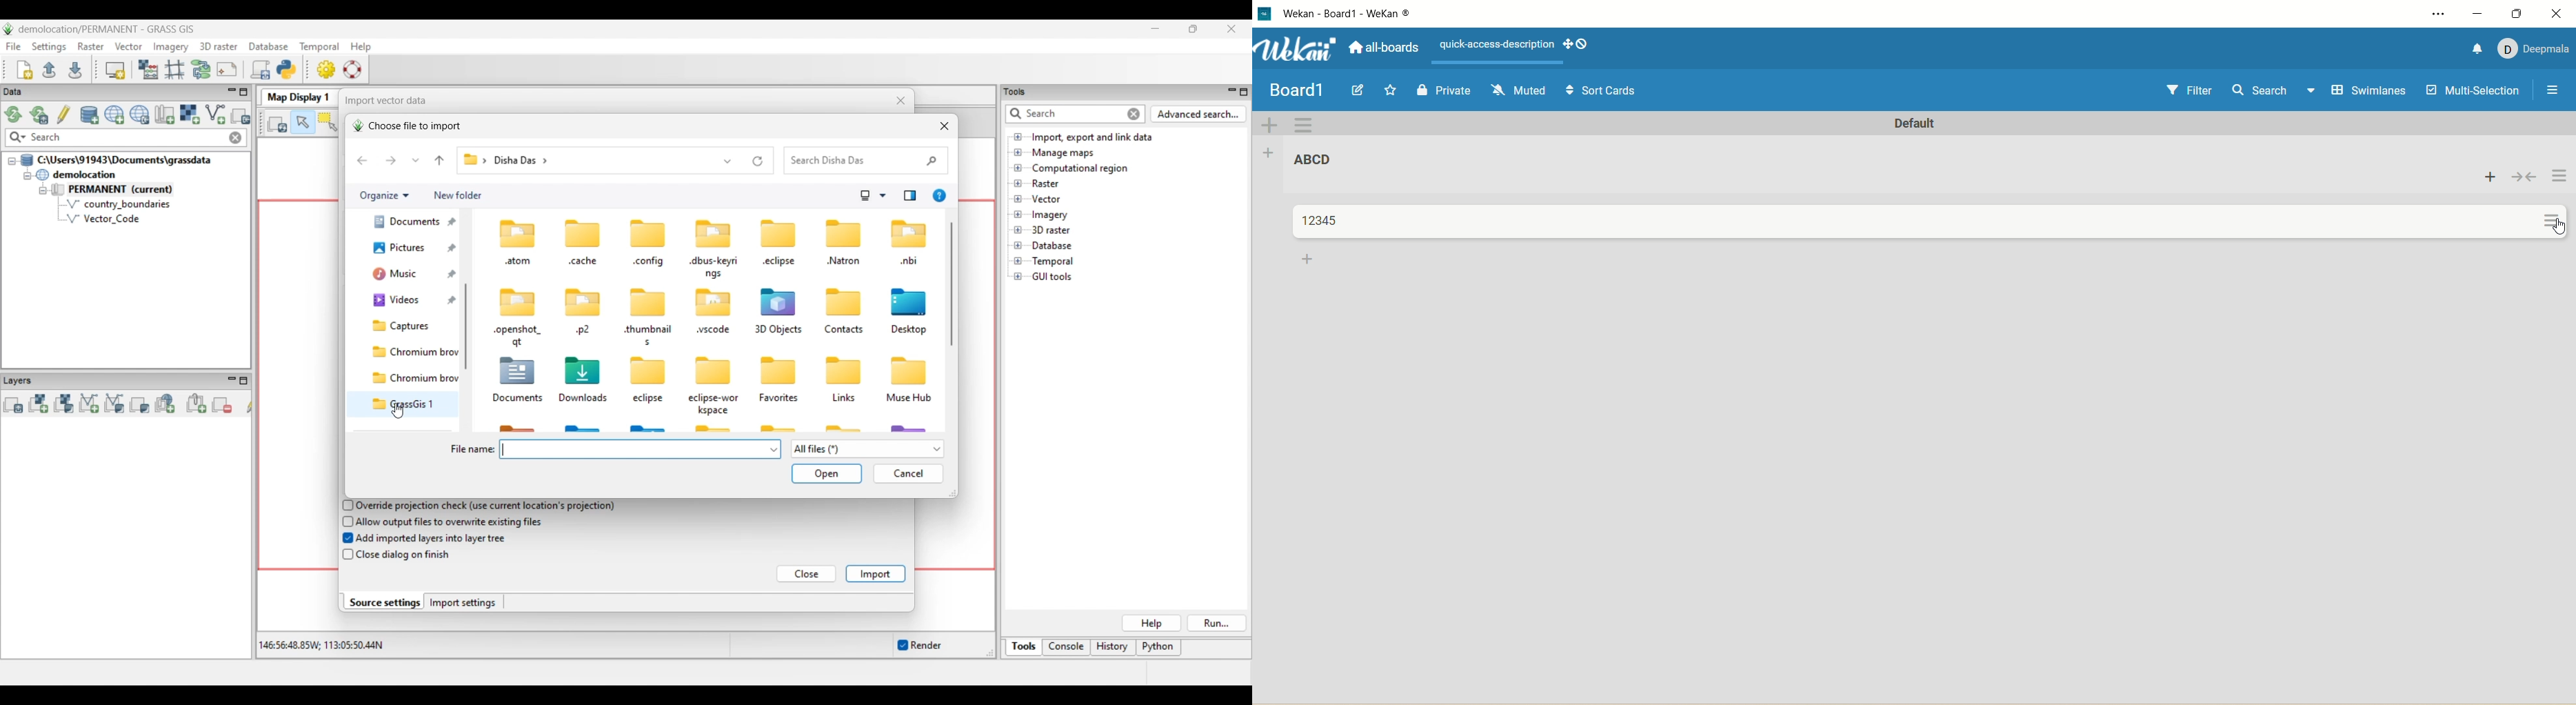 This screenshot has width=2576, height=728. Describe the element at coordinates (2557, 200) in the screenshot. I see `actions` at that location.